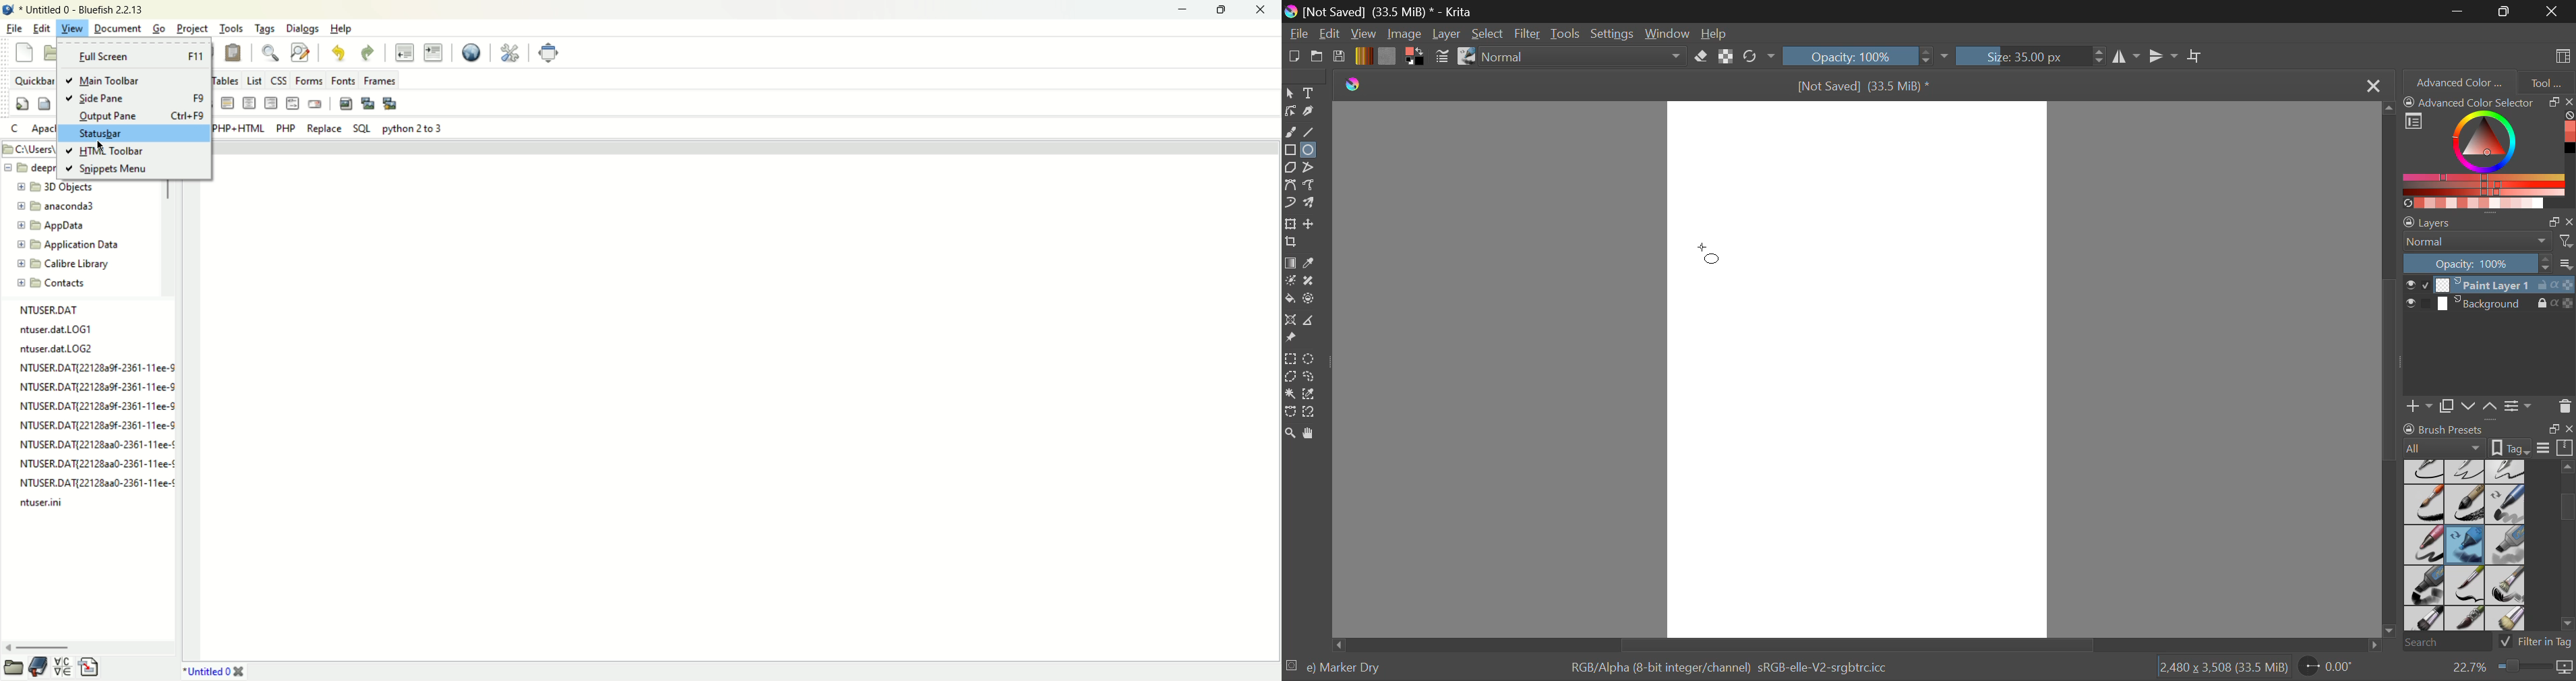 The height and width of the screenshot is (700, 2576). Describe the element at coordinates (413, 128) in the screenshot. I see `Python 2 to 3` at that location.